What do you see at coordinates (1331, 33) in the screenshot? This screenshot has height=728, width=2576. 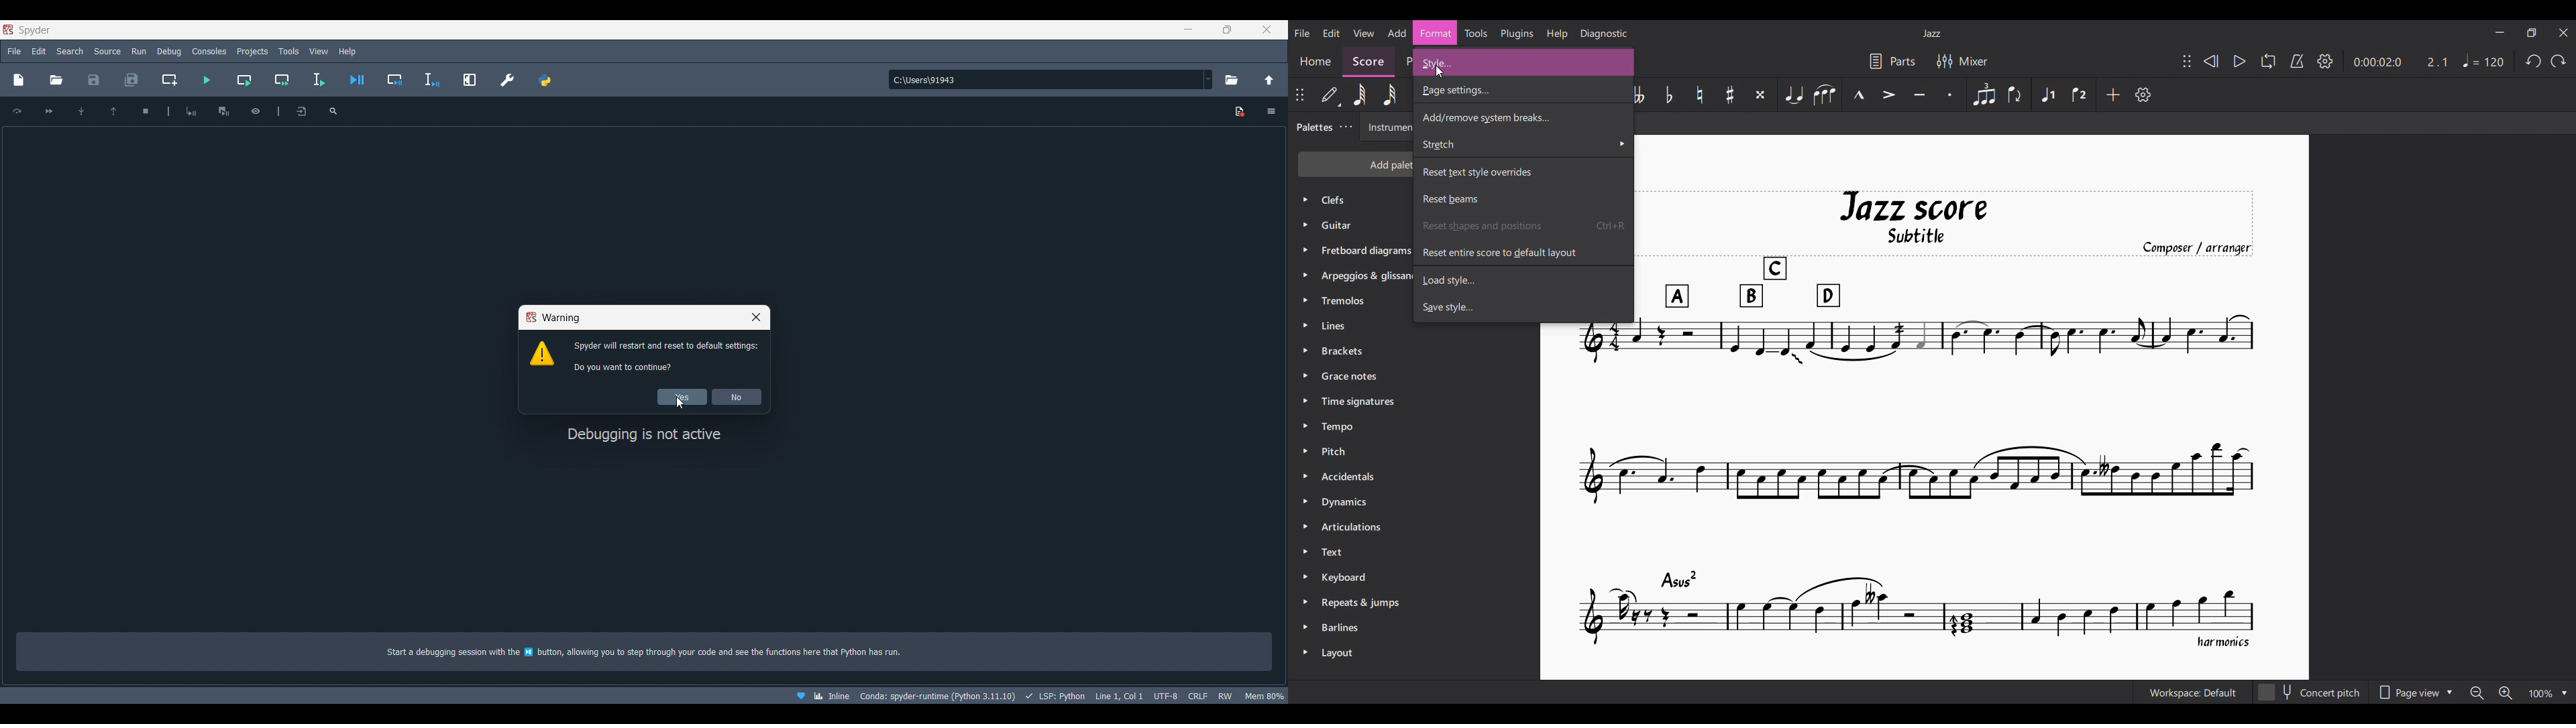 I see `Edit menu` at bounding box center [1331, 33].